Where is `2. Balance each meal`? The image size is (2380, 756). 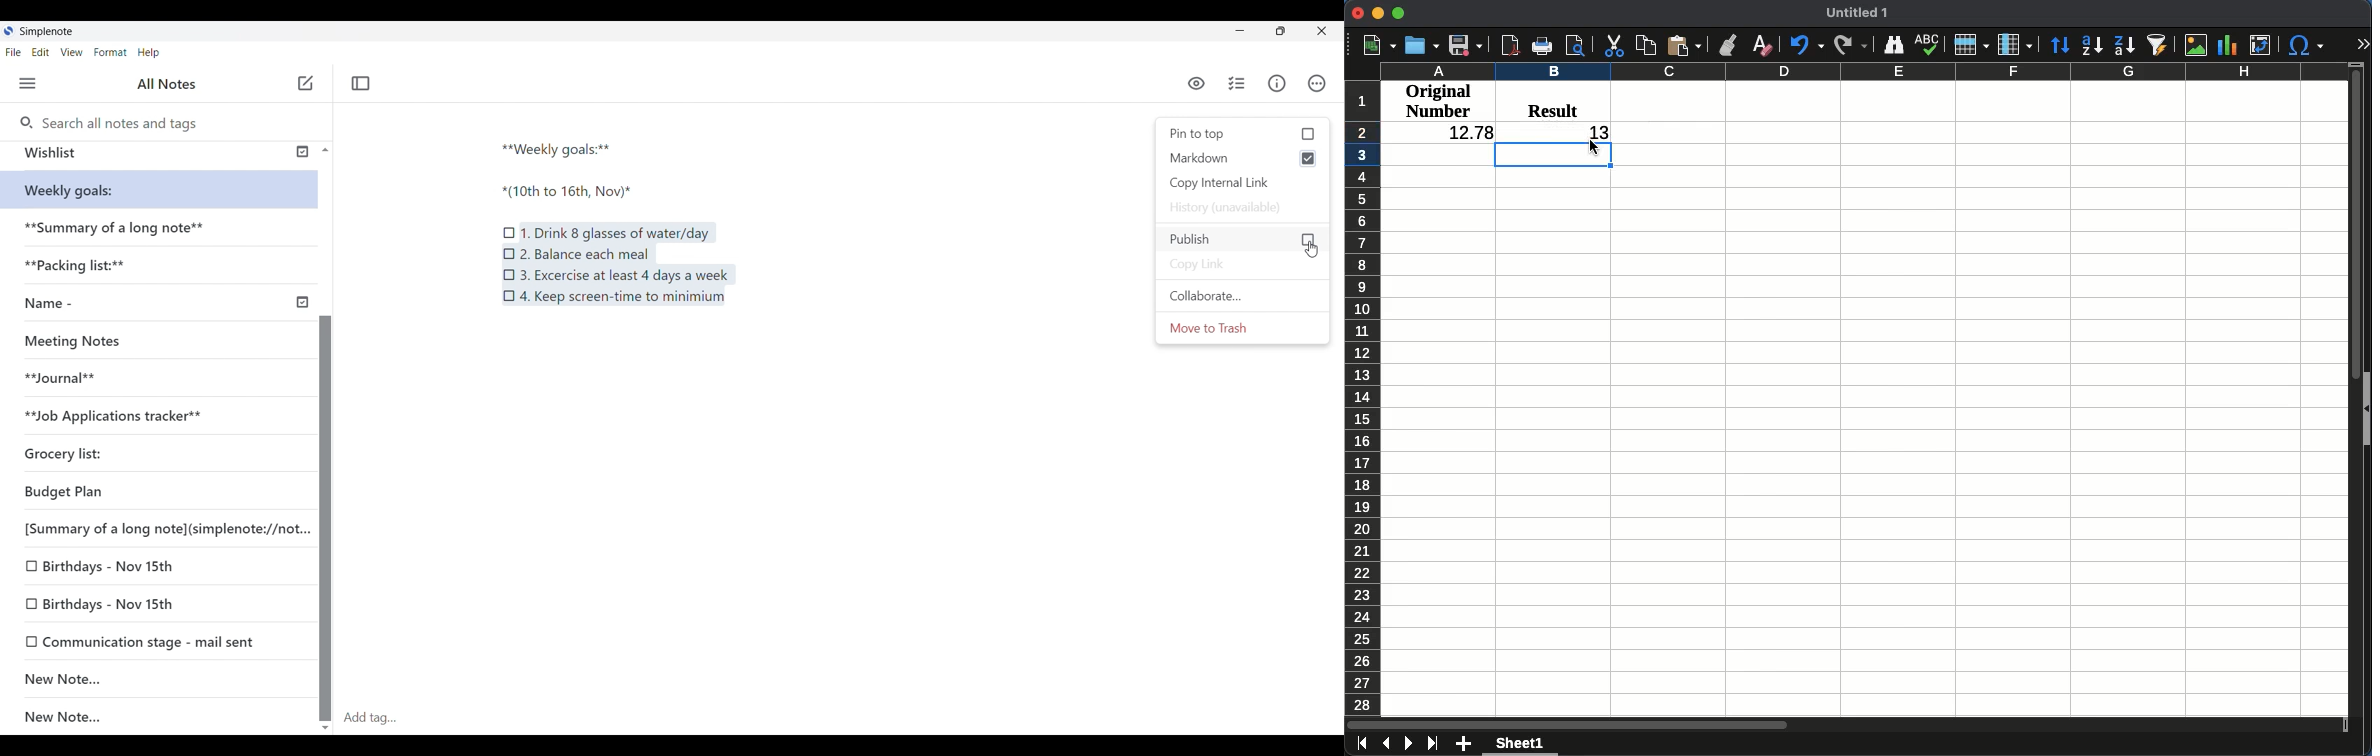
2. Balance each meal is located at coordinates (584, 253).